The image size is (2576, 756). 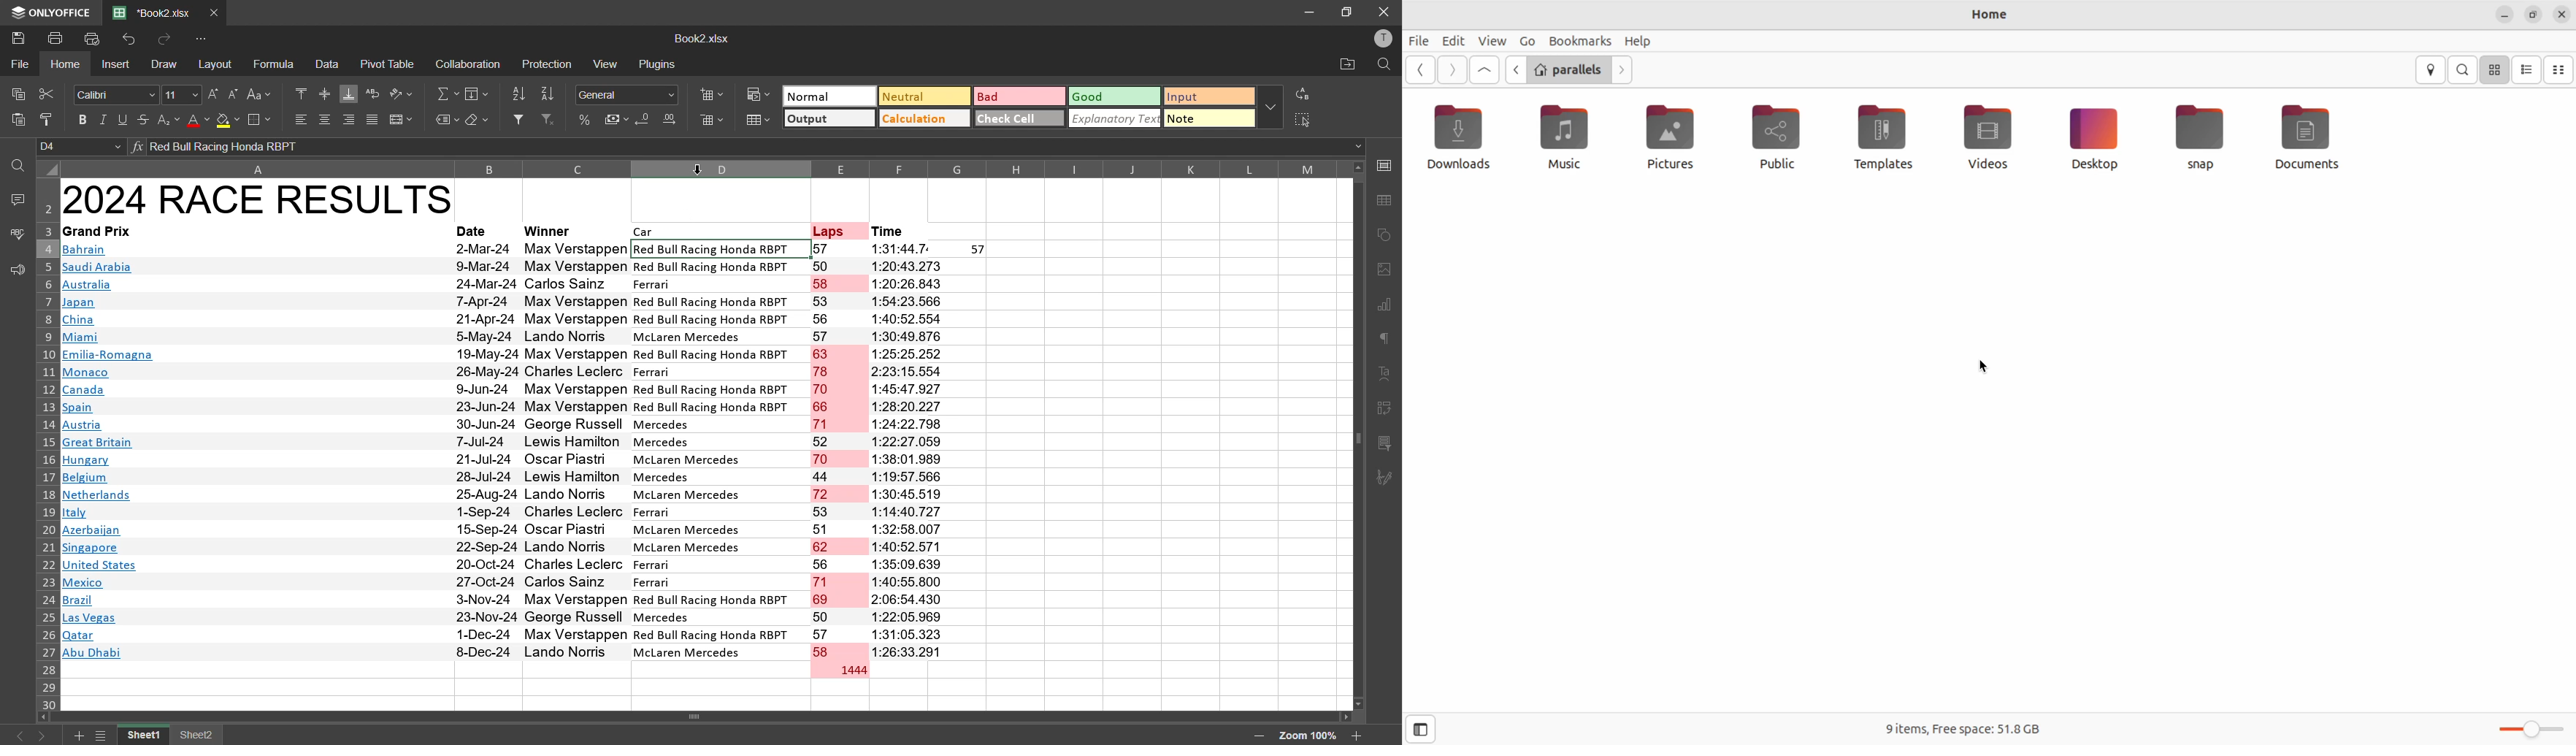 What do you see at coordinates (1385, 306) in the screenshot?
I see `charts` at bounding box center [1385, 306].